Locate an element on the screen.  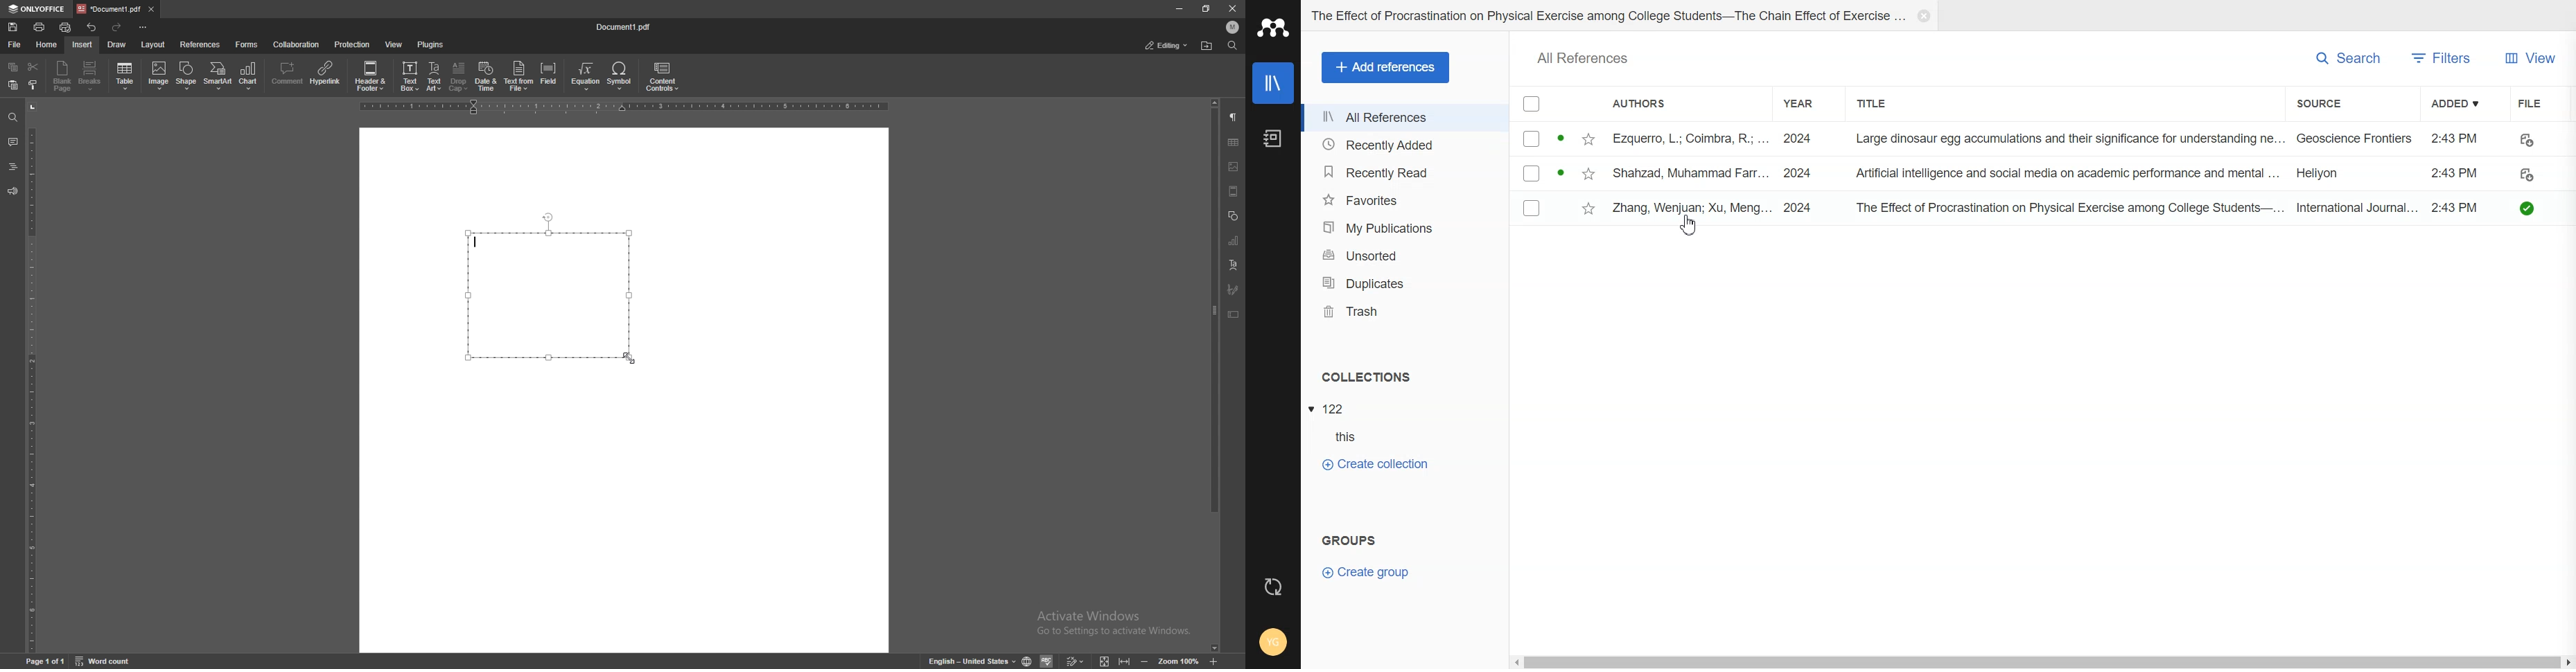
header and footer is located at coordinates (1233, 191).